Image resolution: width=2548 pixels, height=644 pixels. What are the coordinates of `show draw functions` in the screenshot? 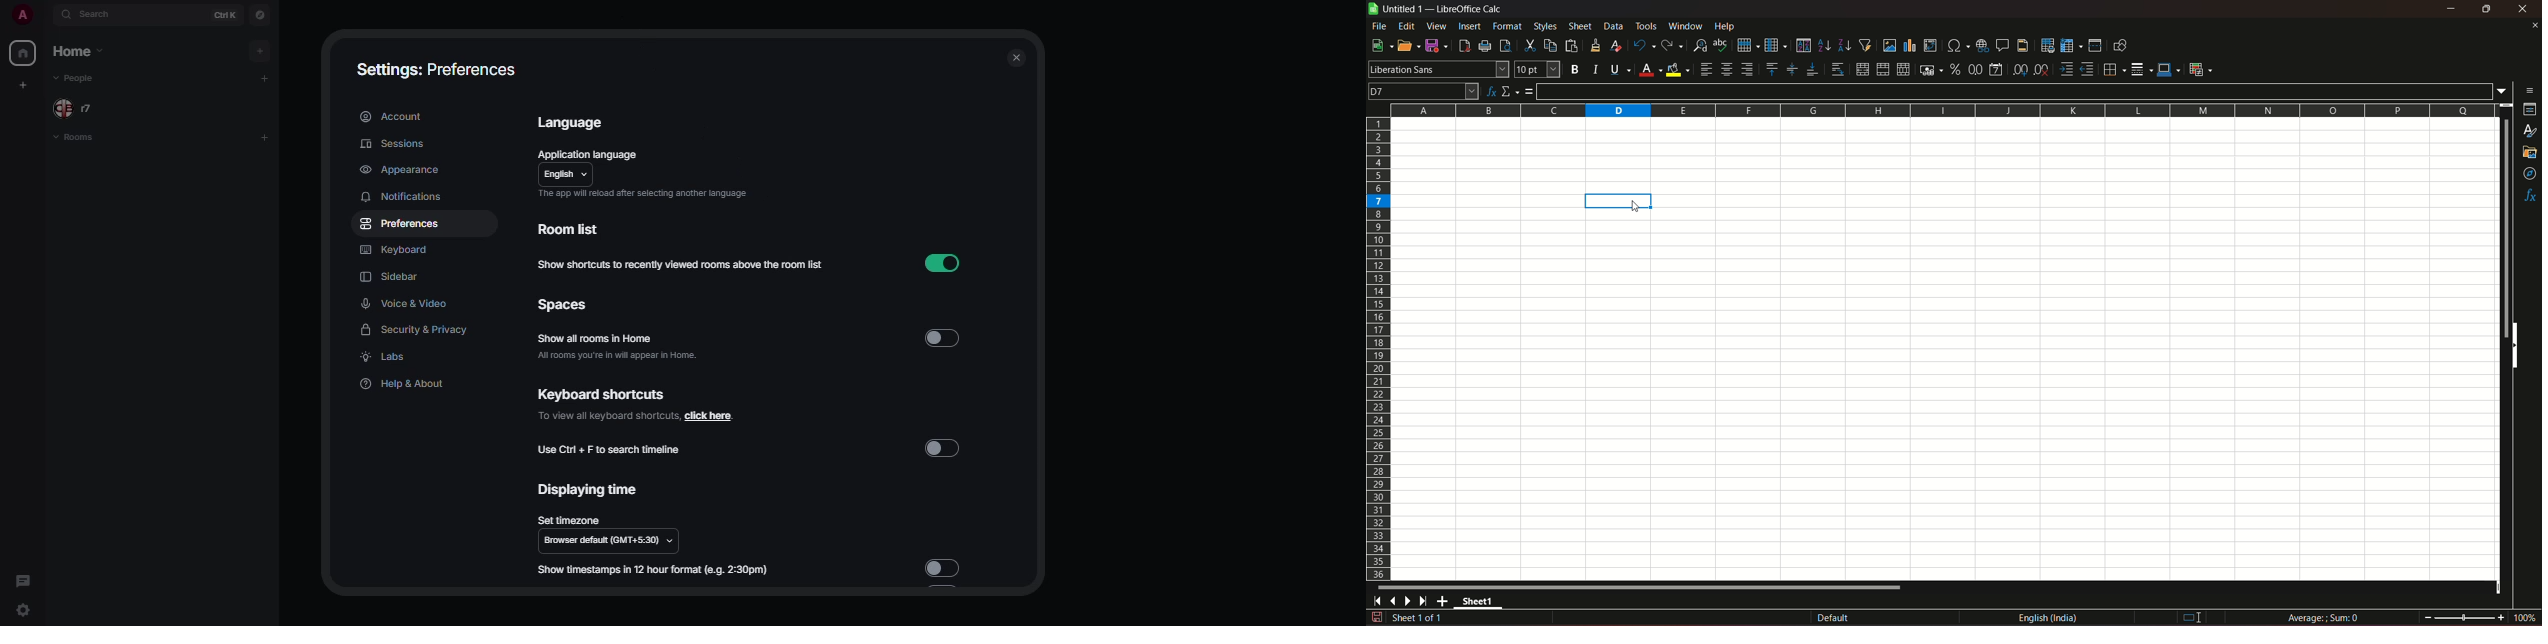 It's located at (2120, 45).